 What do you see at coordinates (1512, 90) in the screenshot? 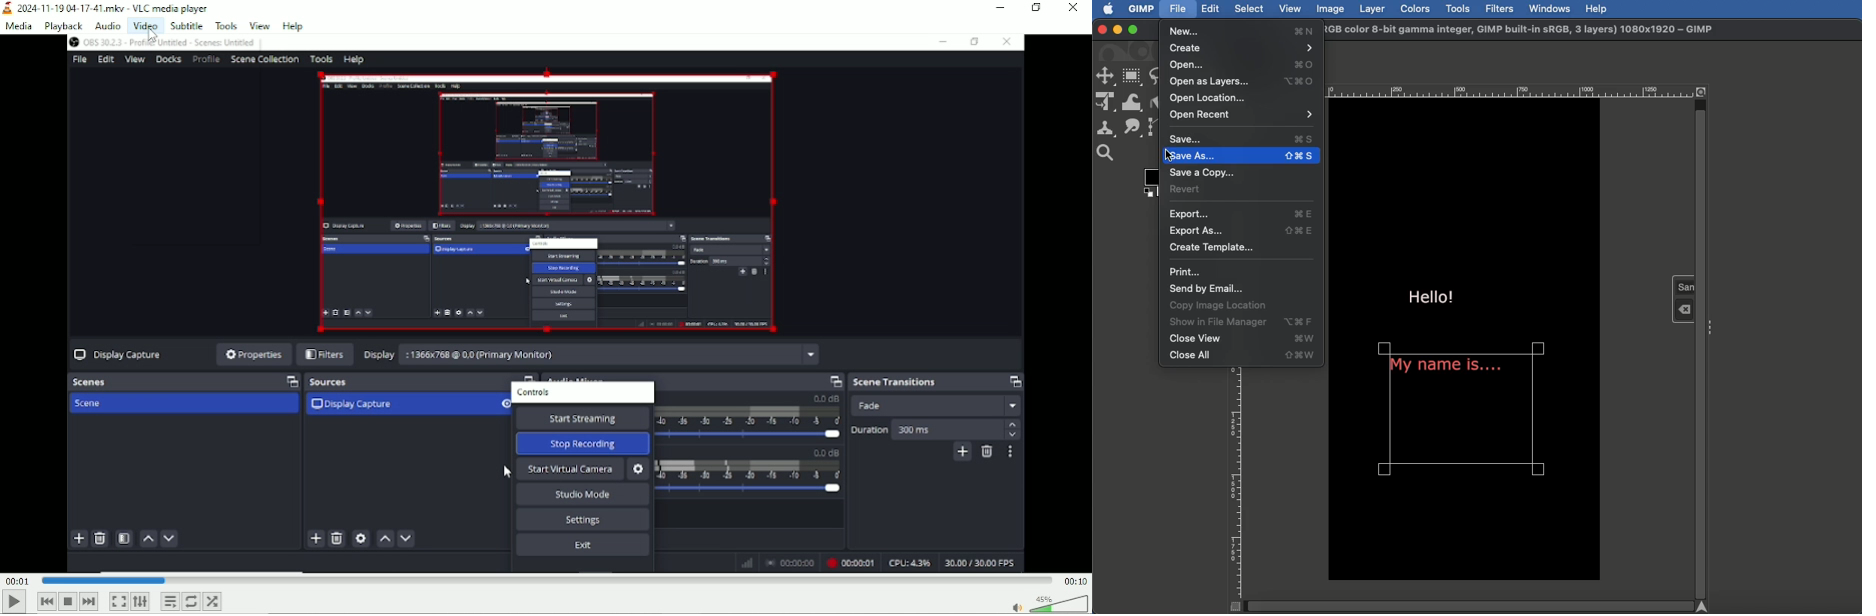
I see `Ruler` at bounding box center [1512, 90].